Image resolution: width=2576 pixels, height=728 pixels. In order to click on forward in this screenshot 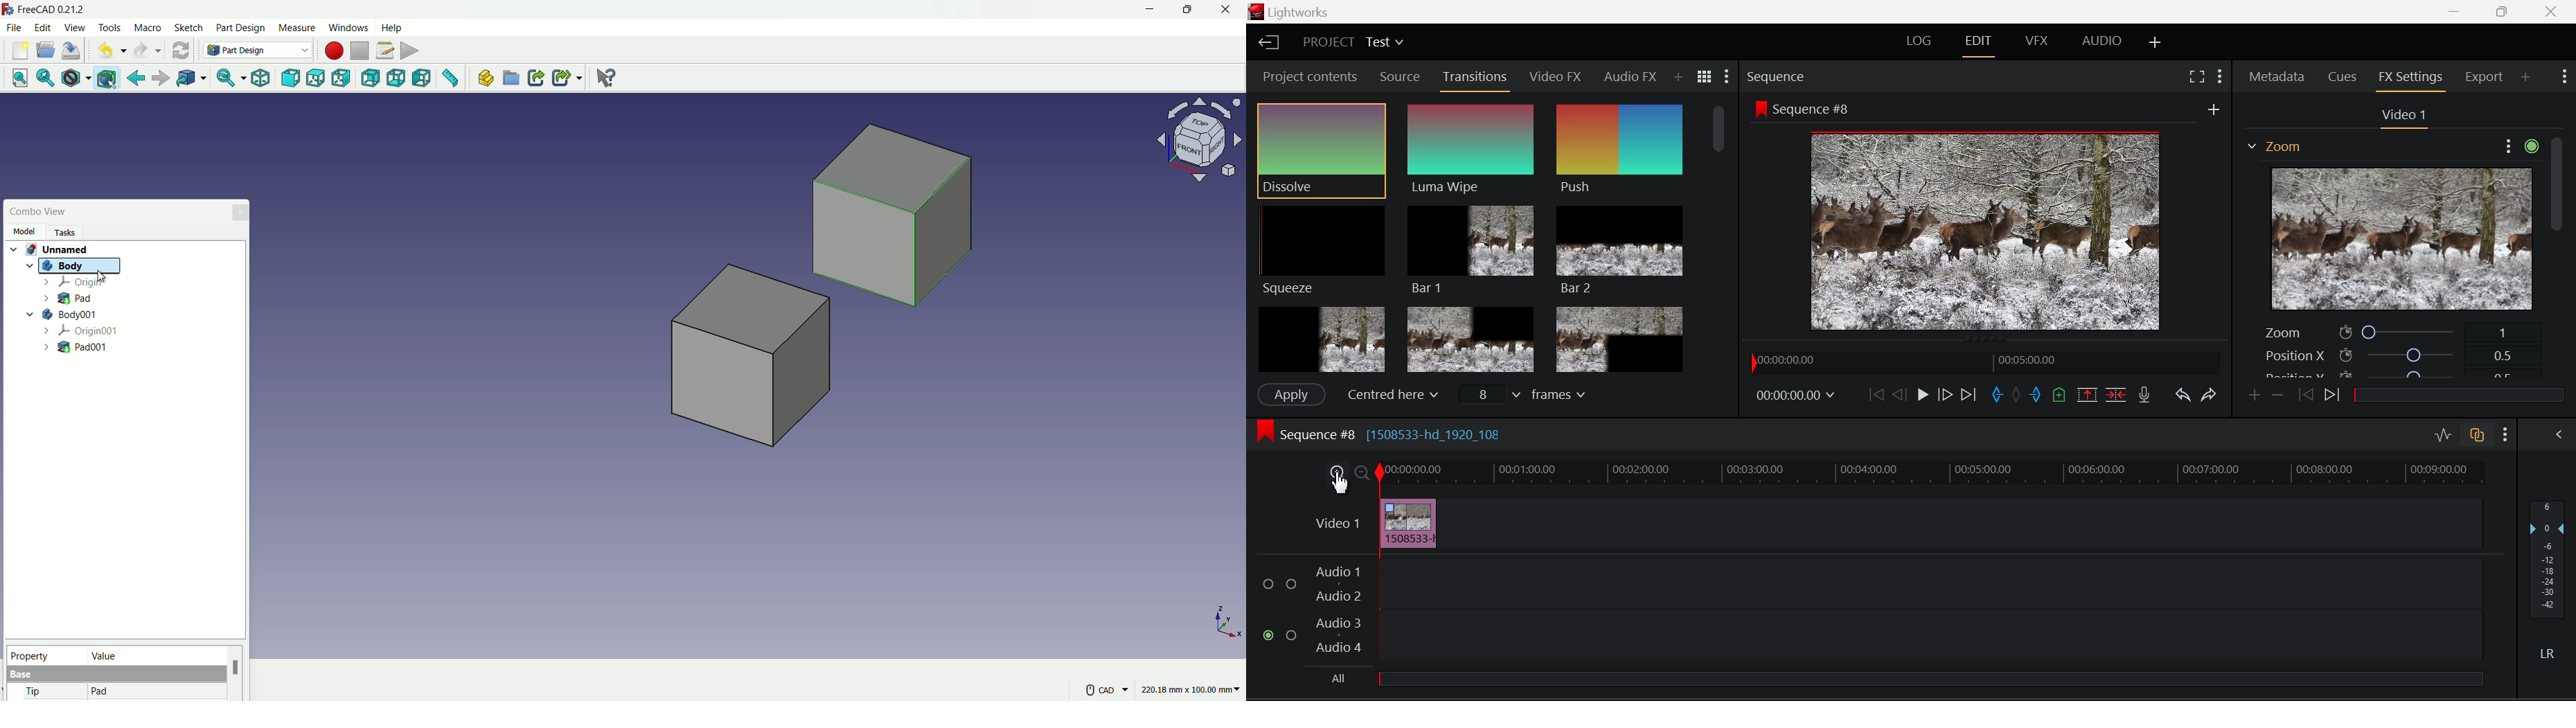, I will do `click(159, 80)`.